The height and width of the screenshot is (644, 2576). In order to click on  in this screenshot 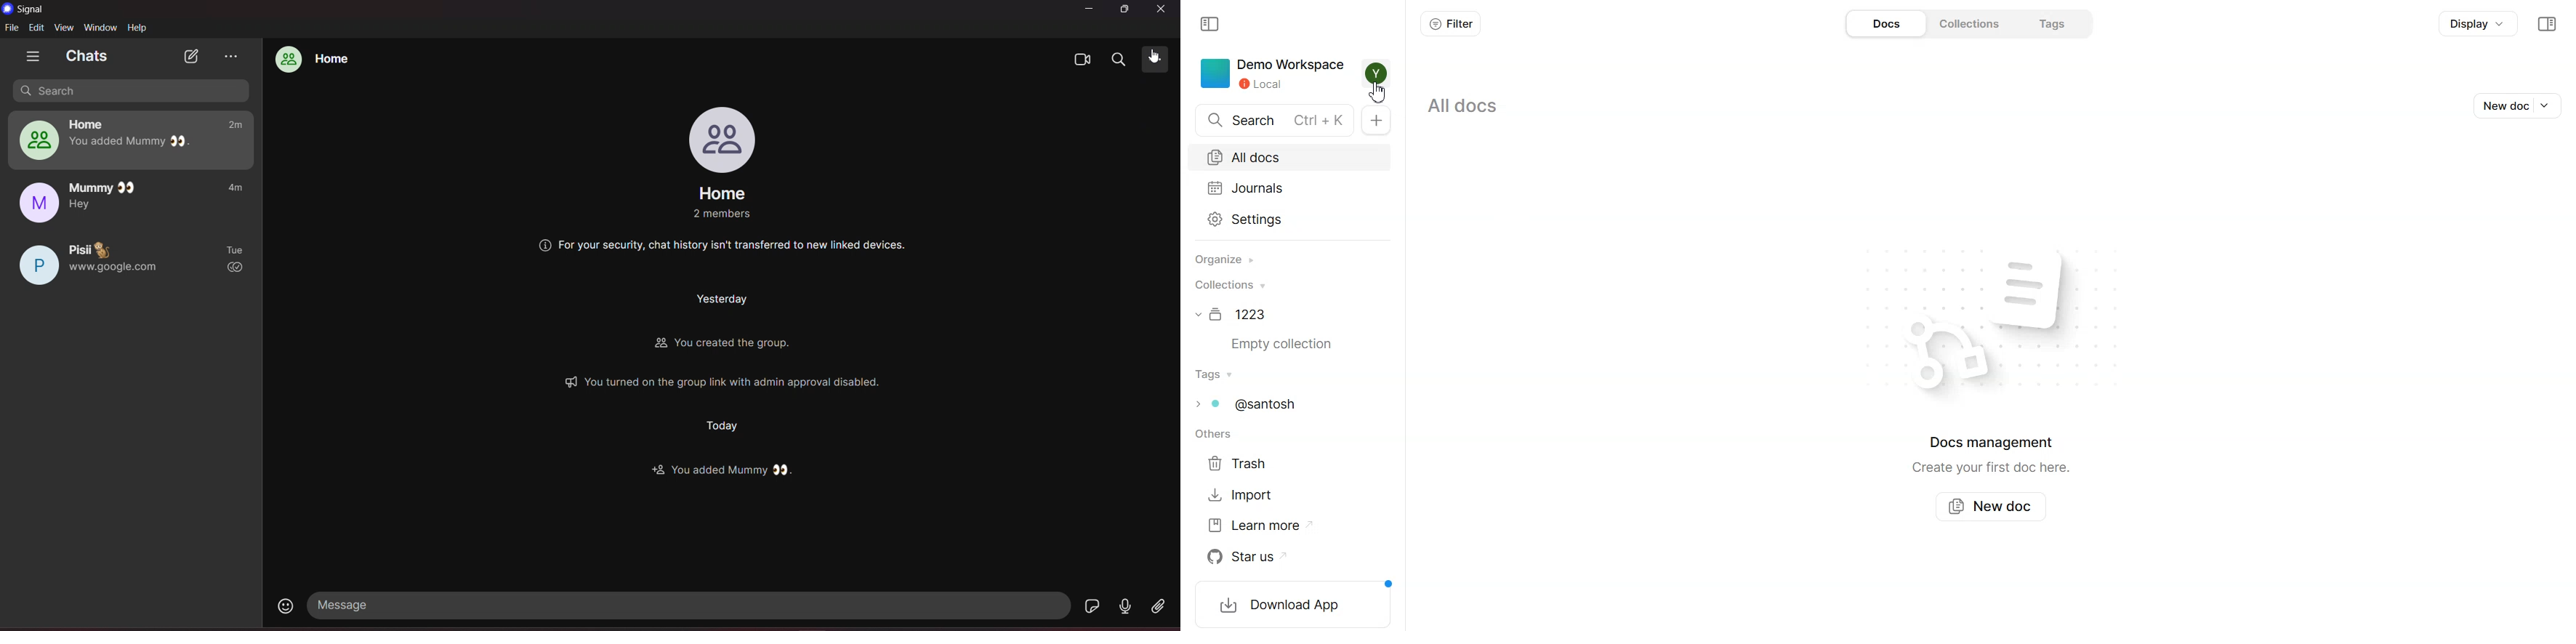, I will do `click(723, 427)`.